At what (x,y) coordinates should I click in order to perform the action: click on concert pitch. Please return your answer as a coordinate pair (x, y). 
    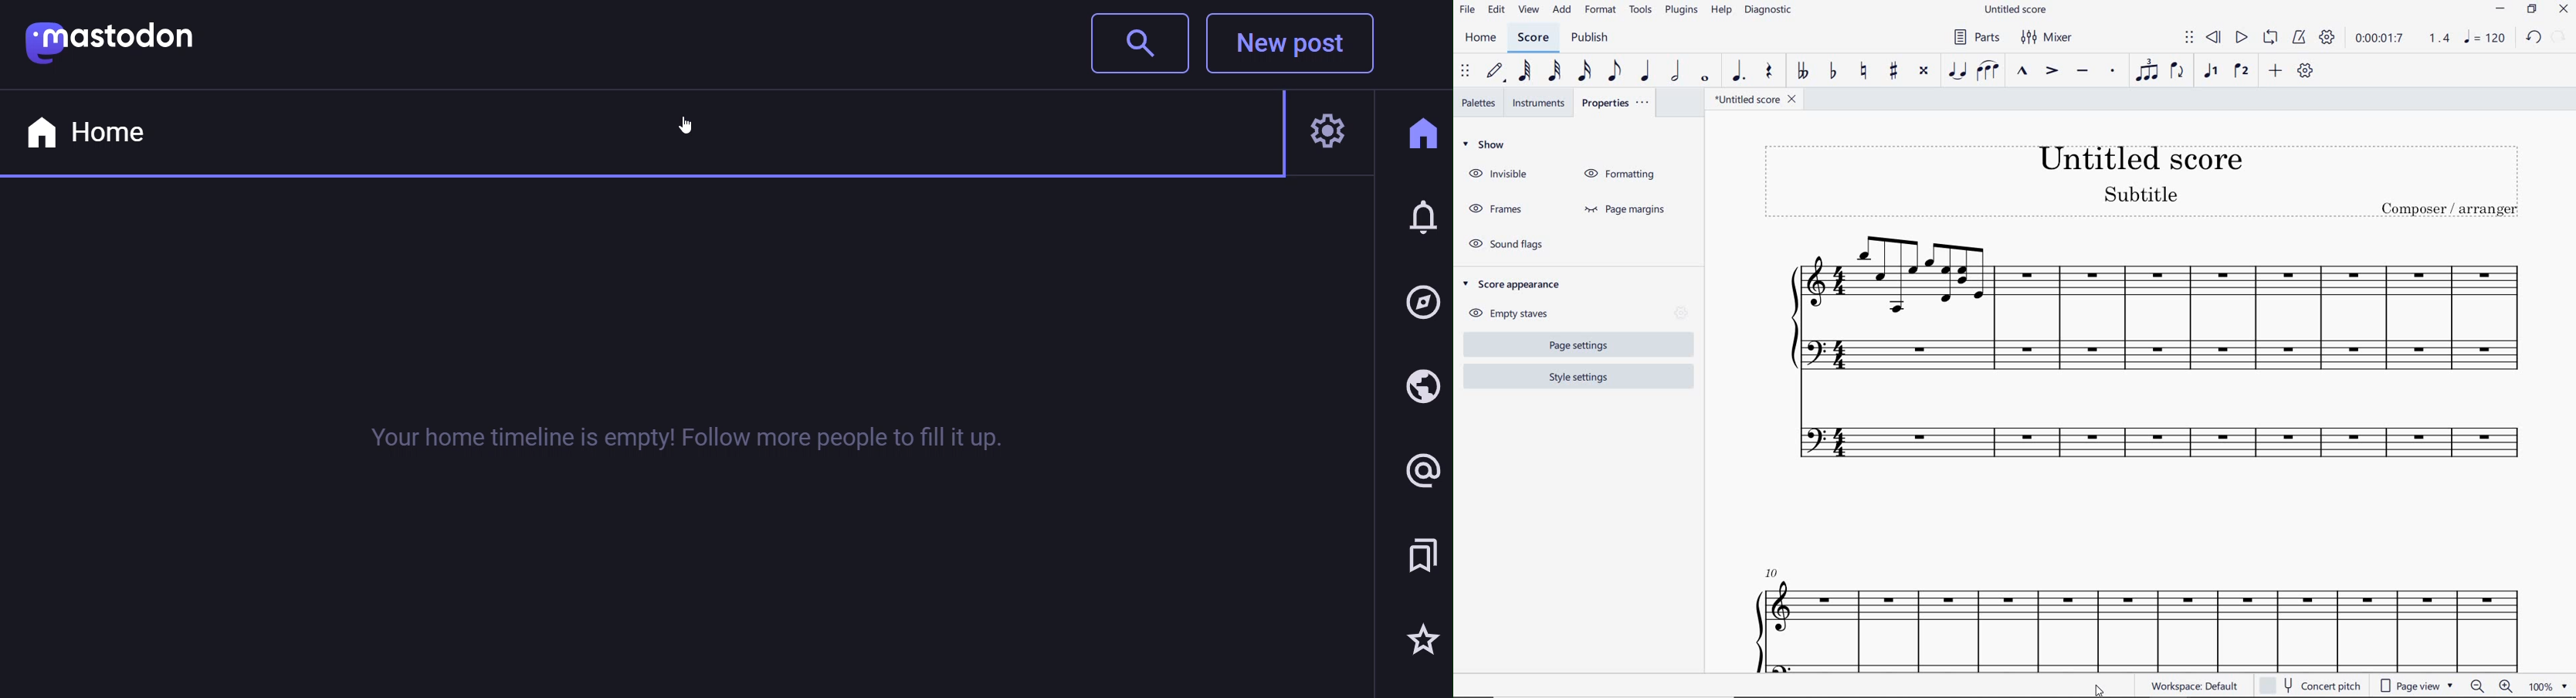
    Looking at the image, I should click on (2313, 685).